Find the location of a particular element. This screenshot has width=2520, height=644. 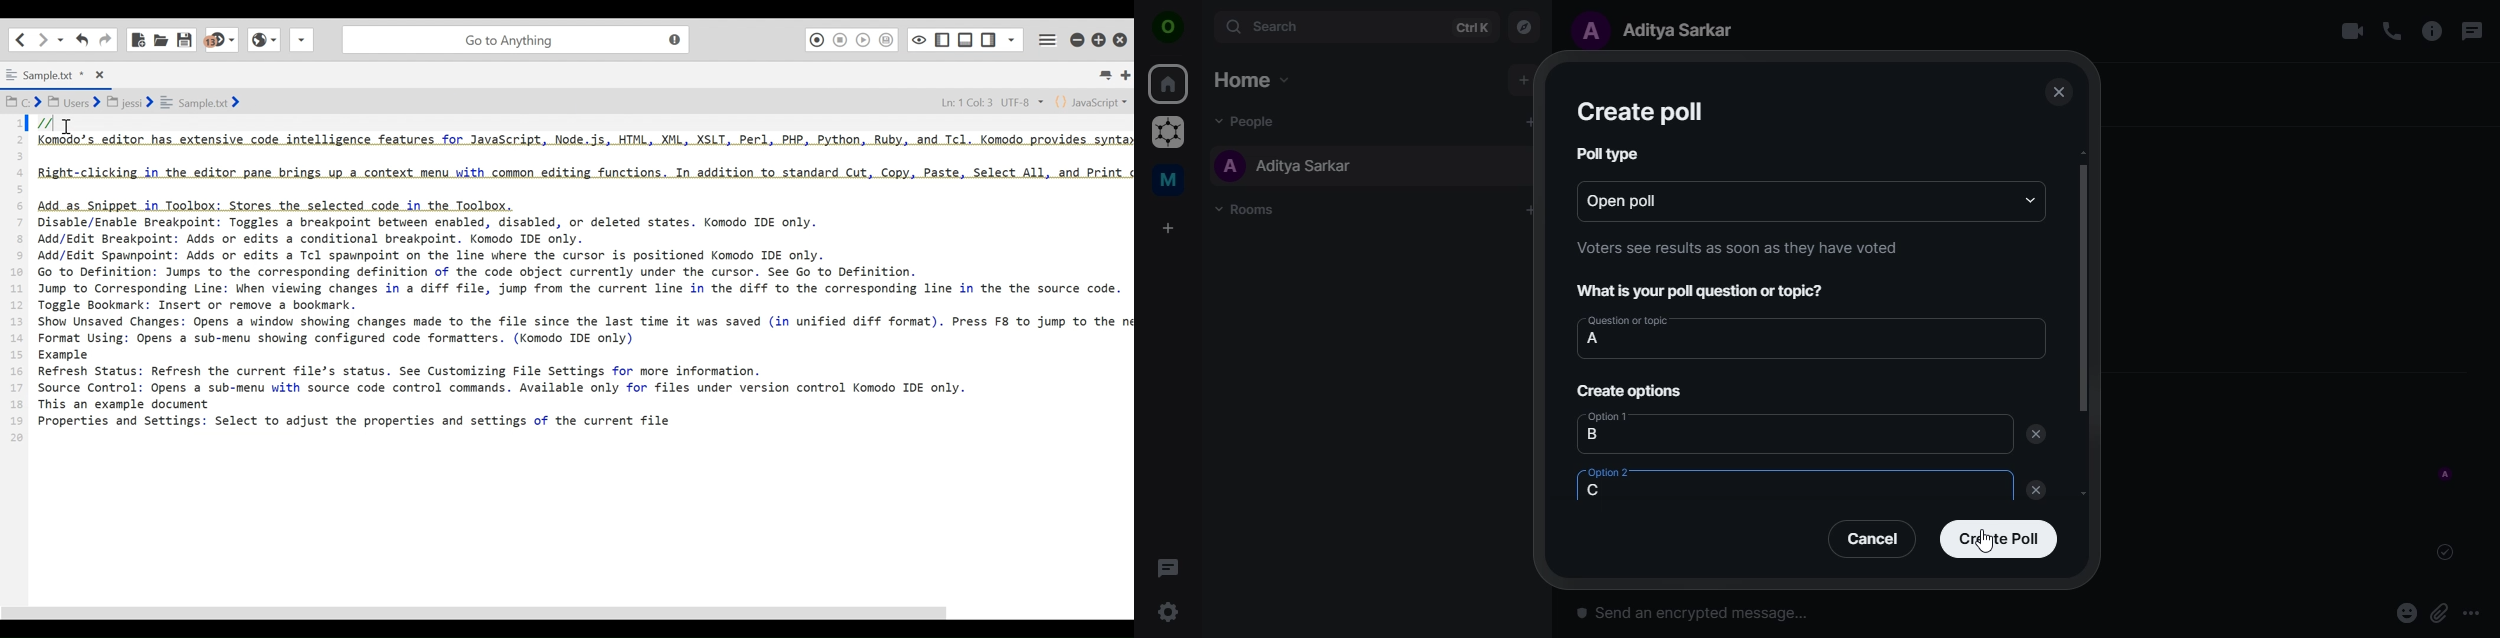

a is located at coordinates (1593, 340).